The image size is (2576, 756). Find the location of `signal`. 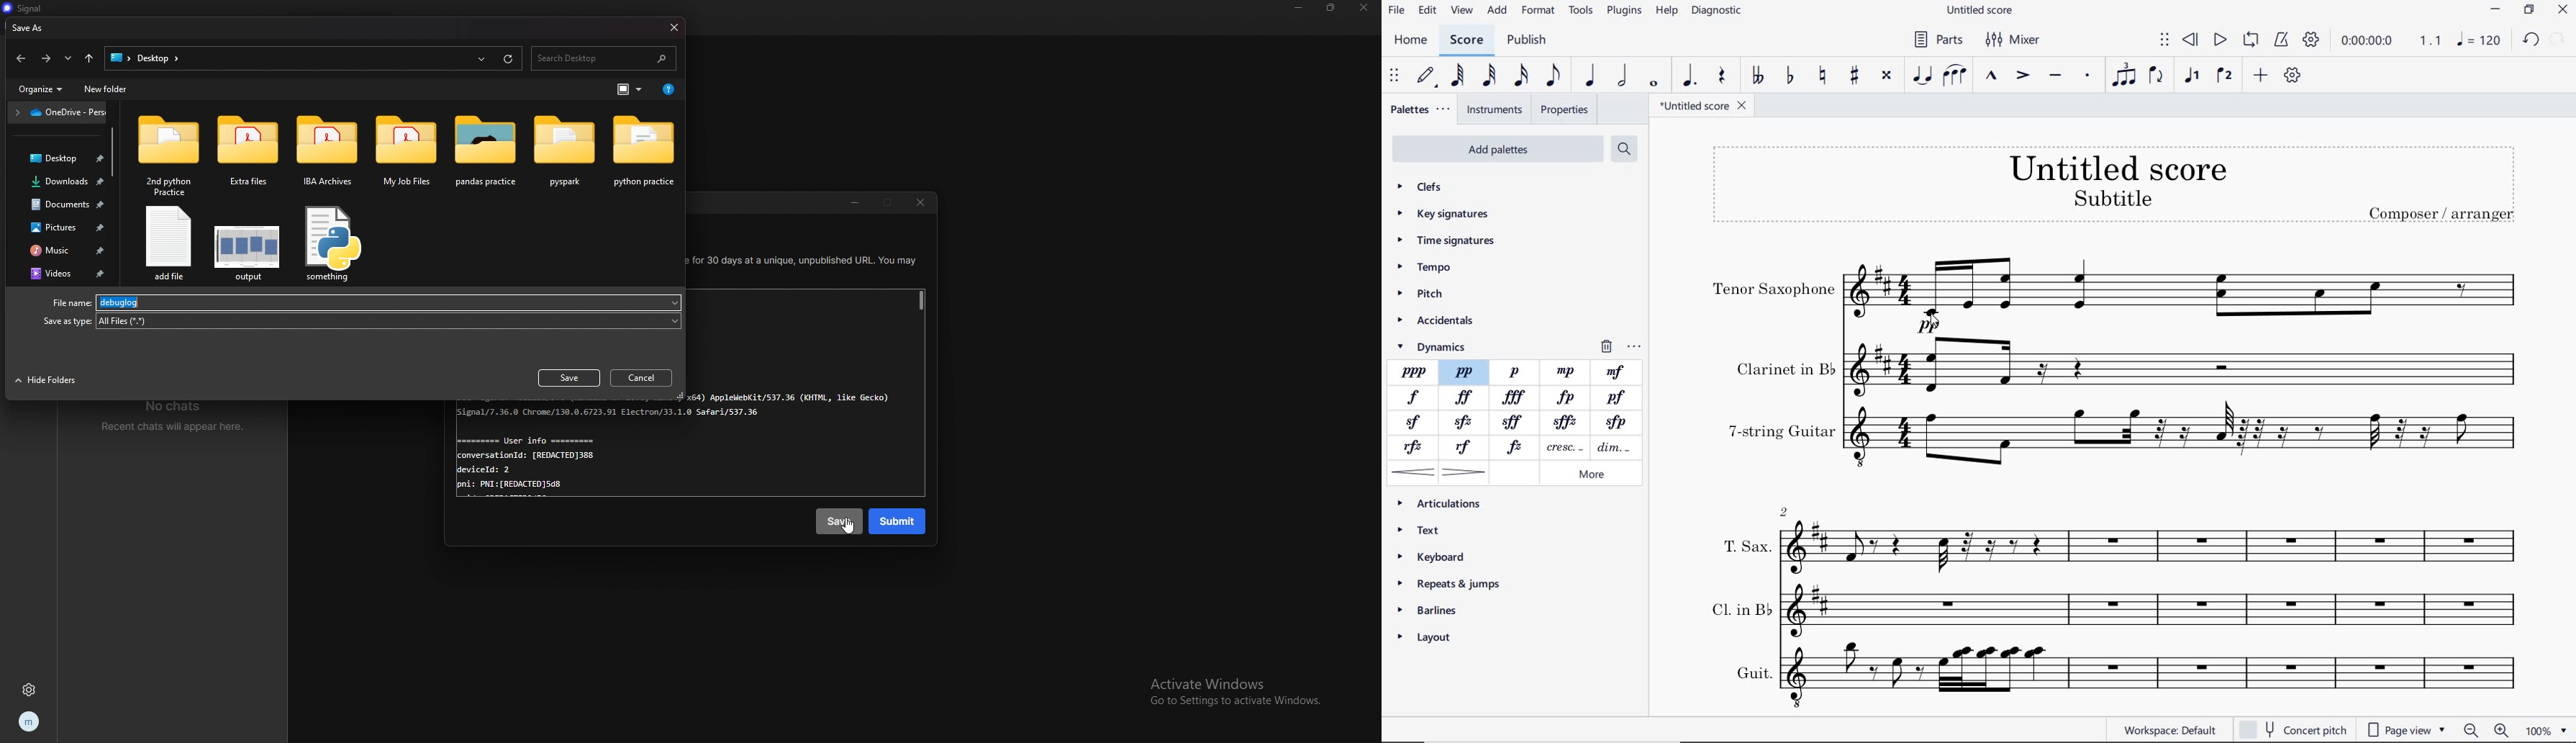

signal is located at coordinates (35, 8).